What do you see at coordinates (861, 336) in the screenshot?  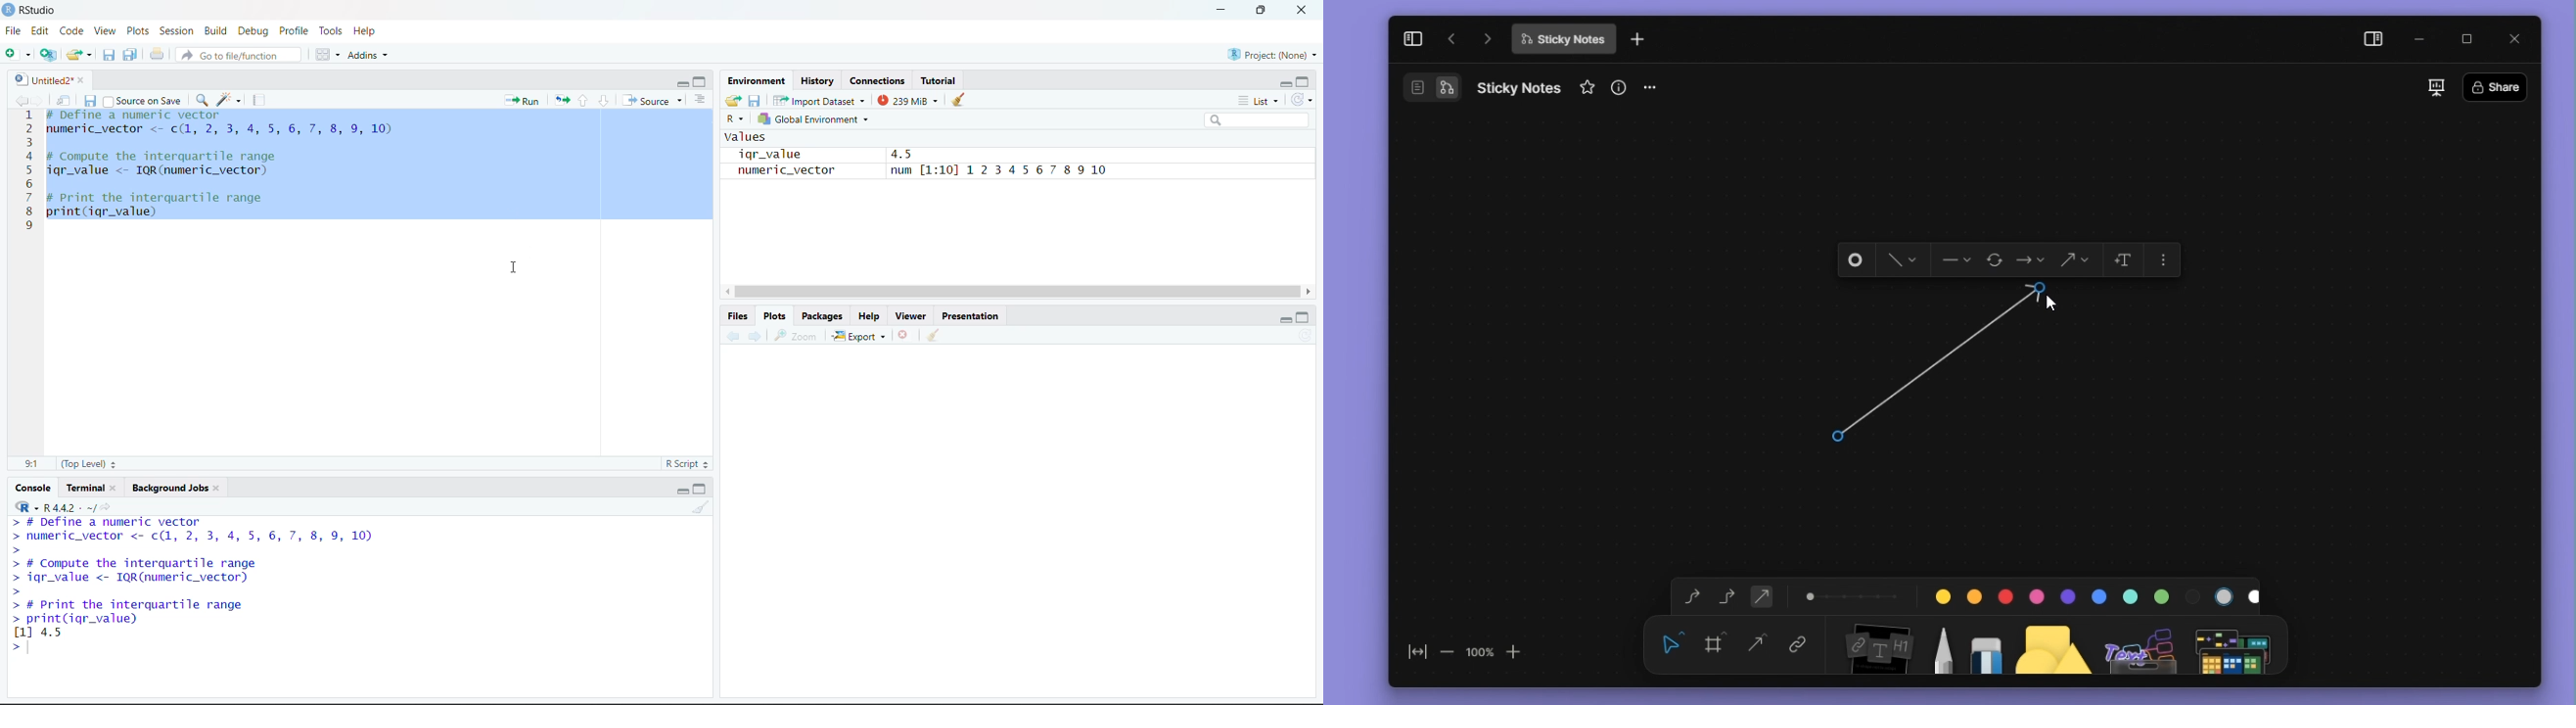 I see `Export` at bounding box center [861, 336].